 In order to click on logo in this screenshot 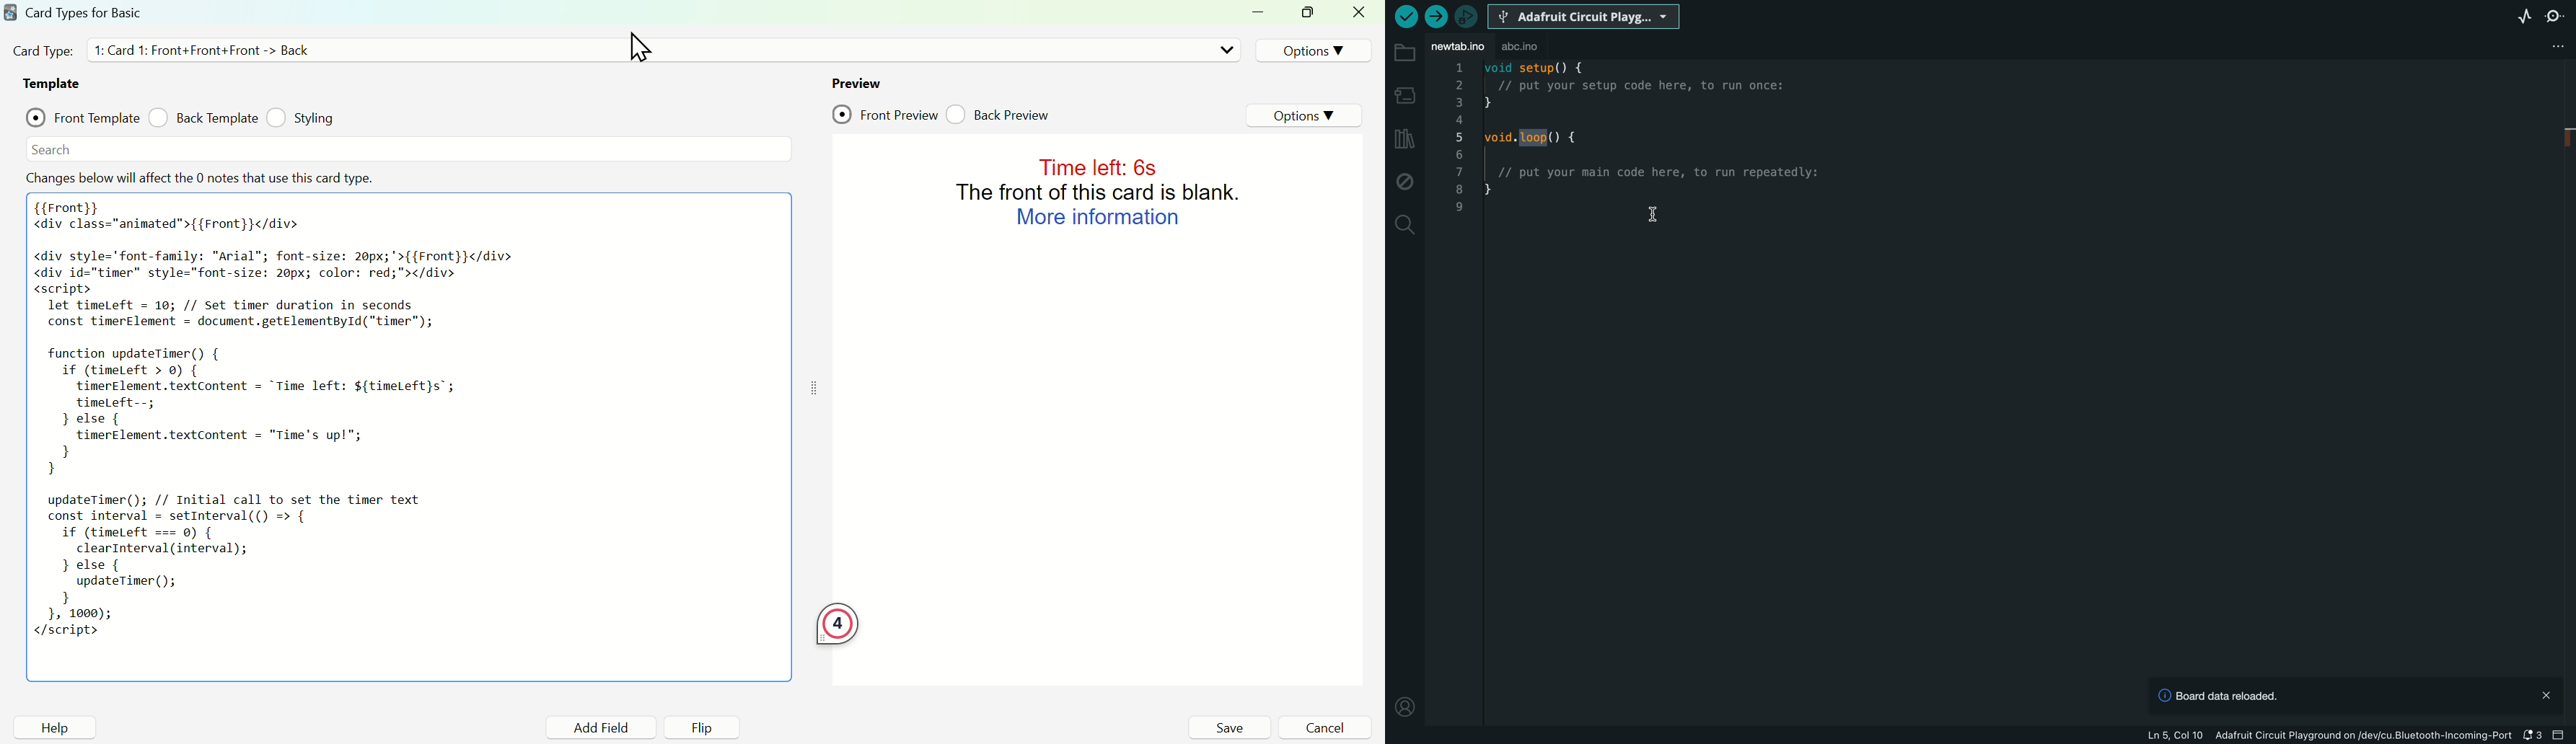, I will do `click(9, 12)`.